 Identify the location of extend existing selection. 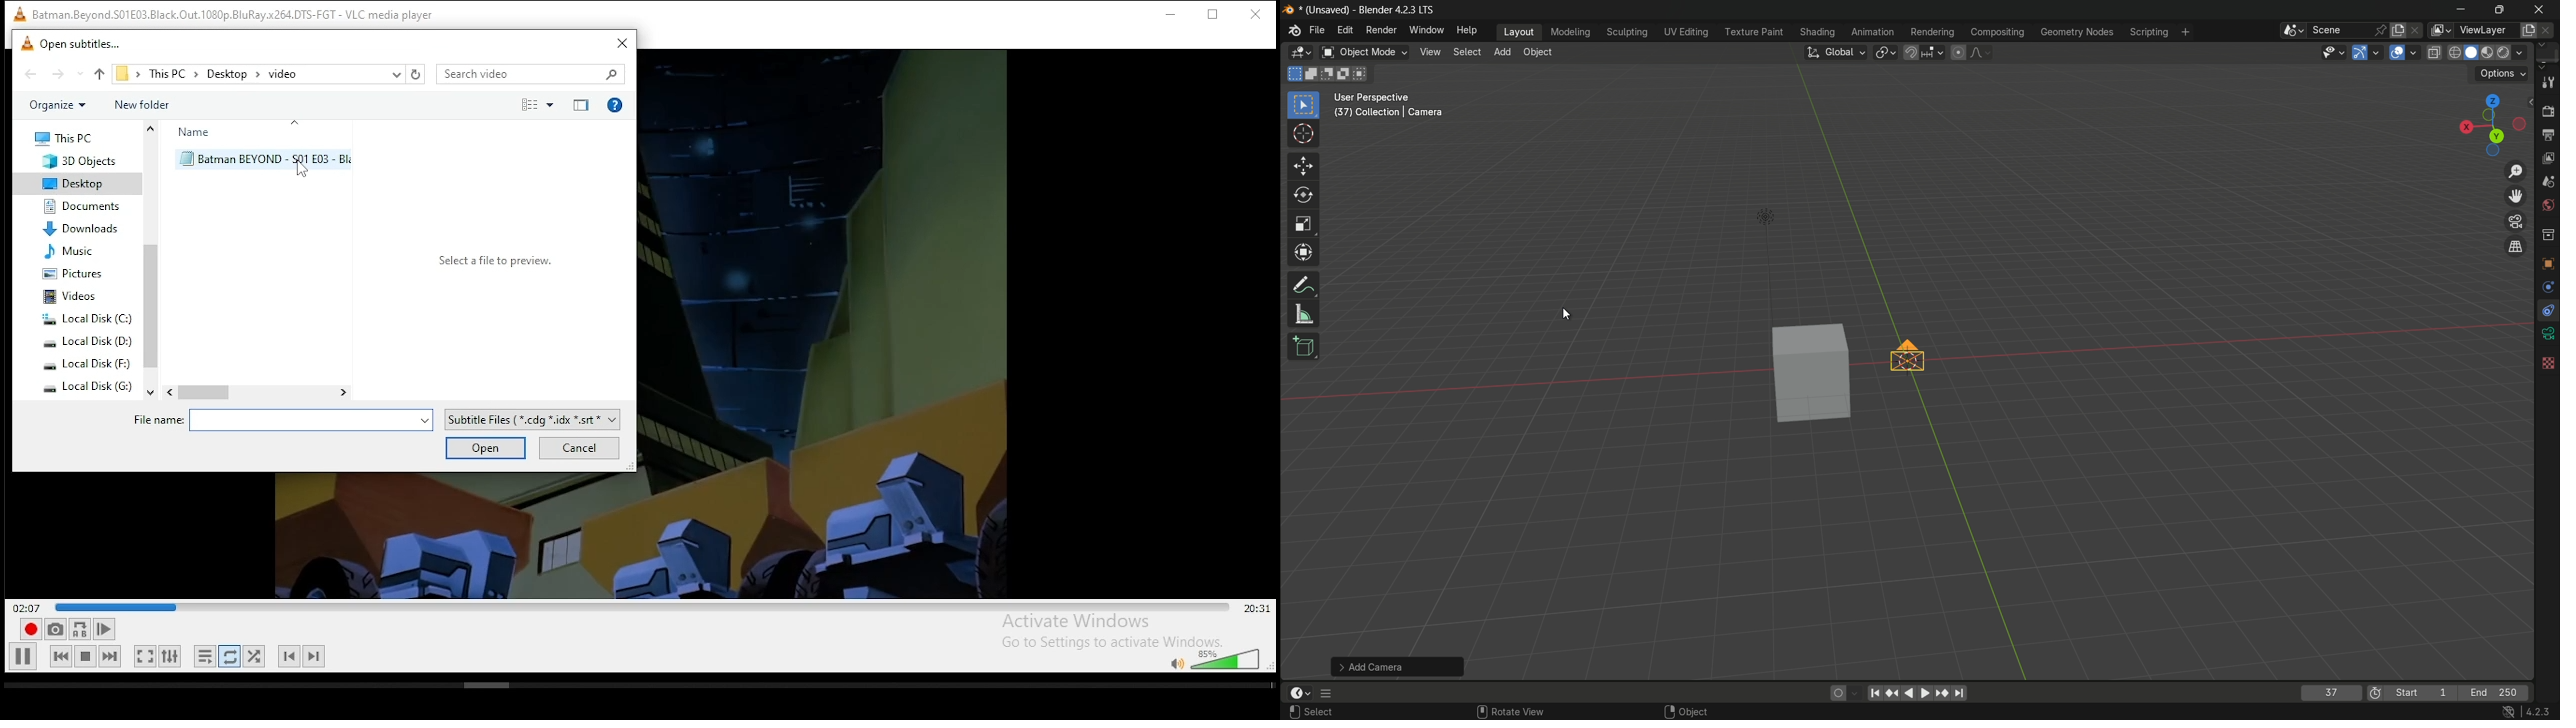
(1313, 74).